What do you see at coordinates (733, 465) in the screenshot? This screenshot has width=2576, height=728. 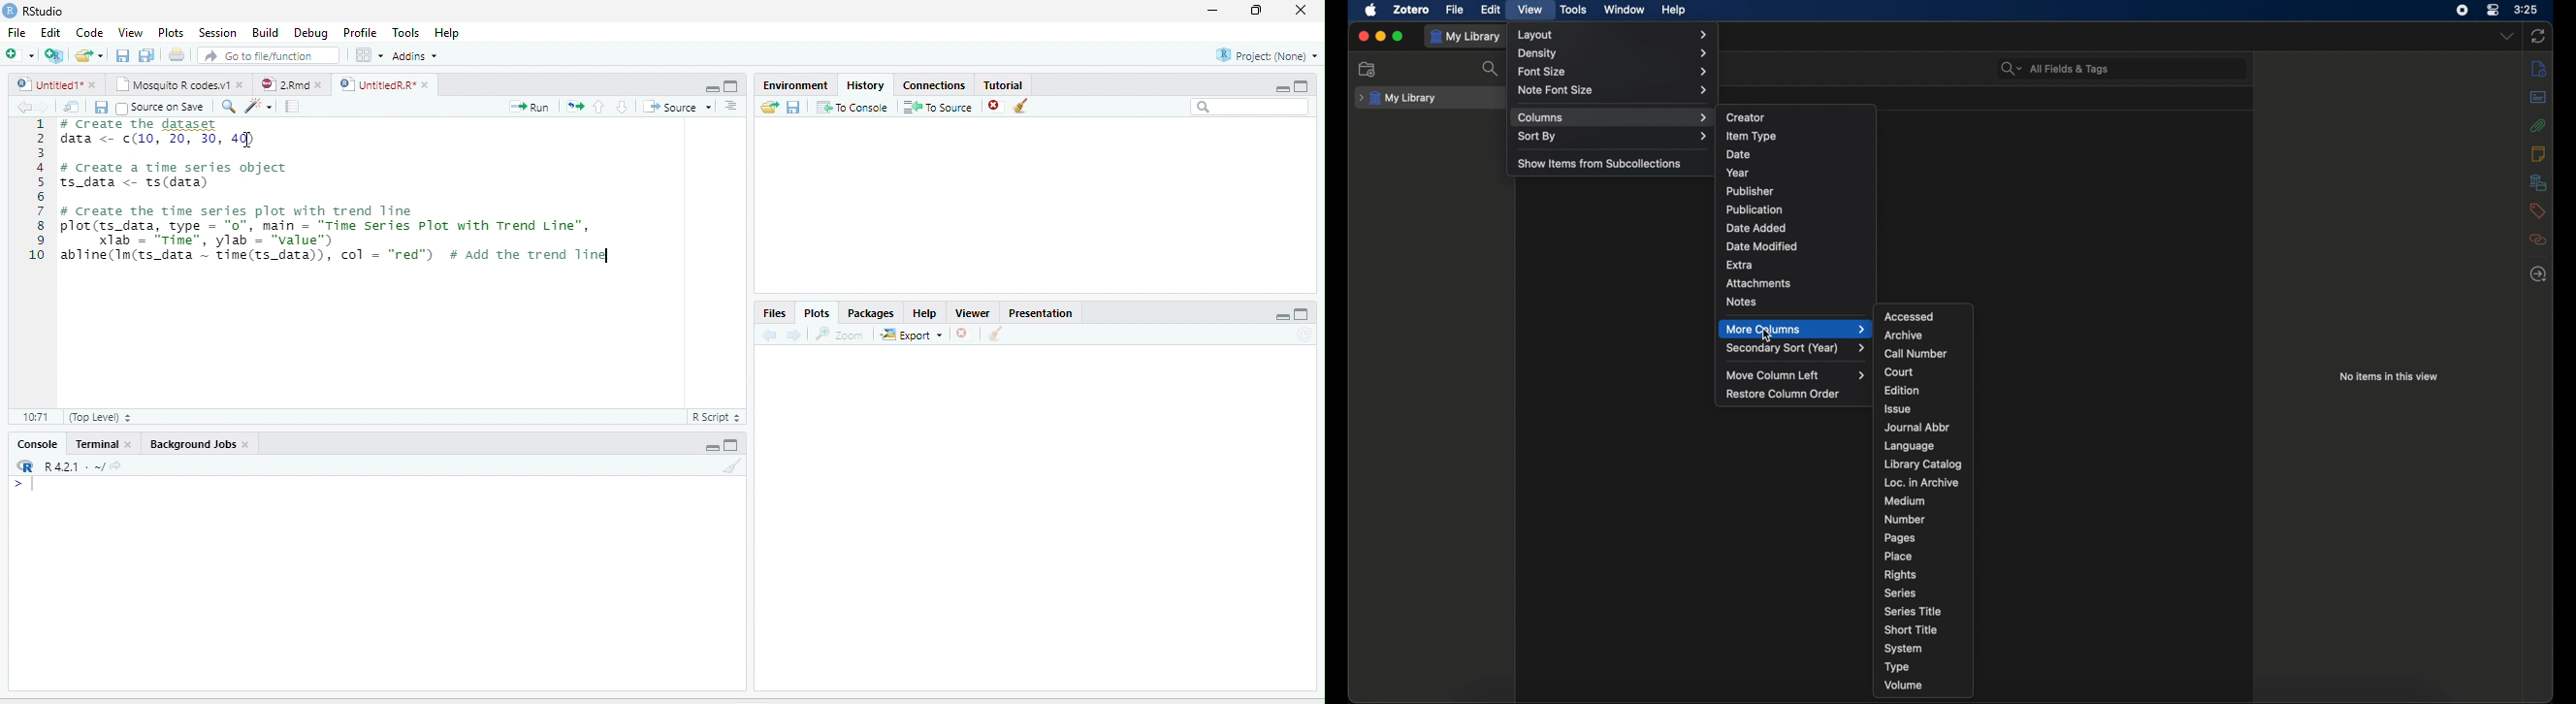 I see `Clear console` at bounding box center [733, 465].